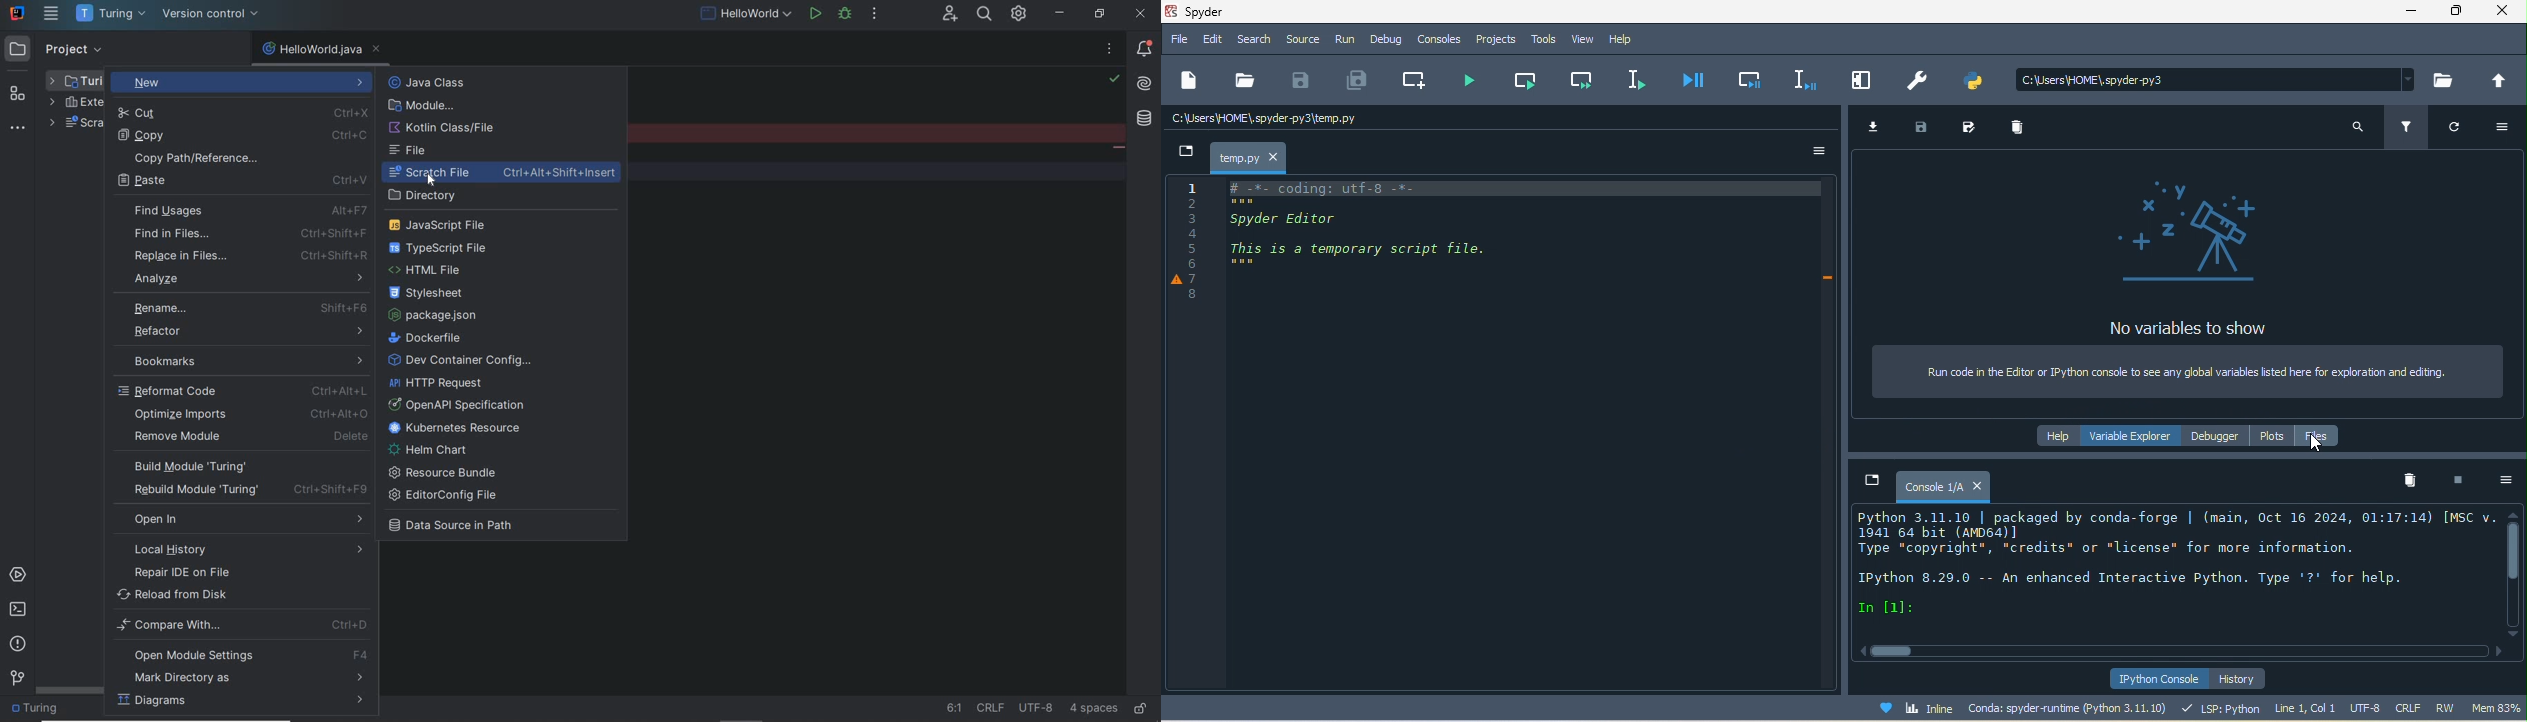 Image resolution: width=2548 pixels, height=728 pixels. Describe the element at coordinates (1920, 80) in the screenshot. I see `preferences` at that location.